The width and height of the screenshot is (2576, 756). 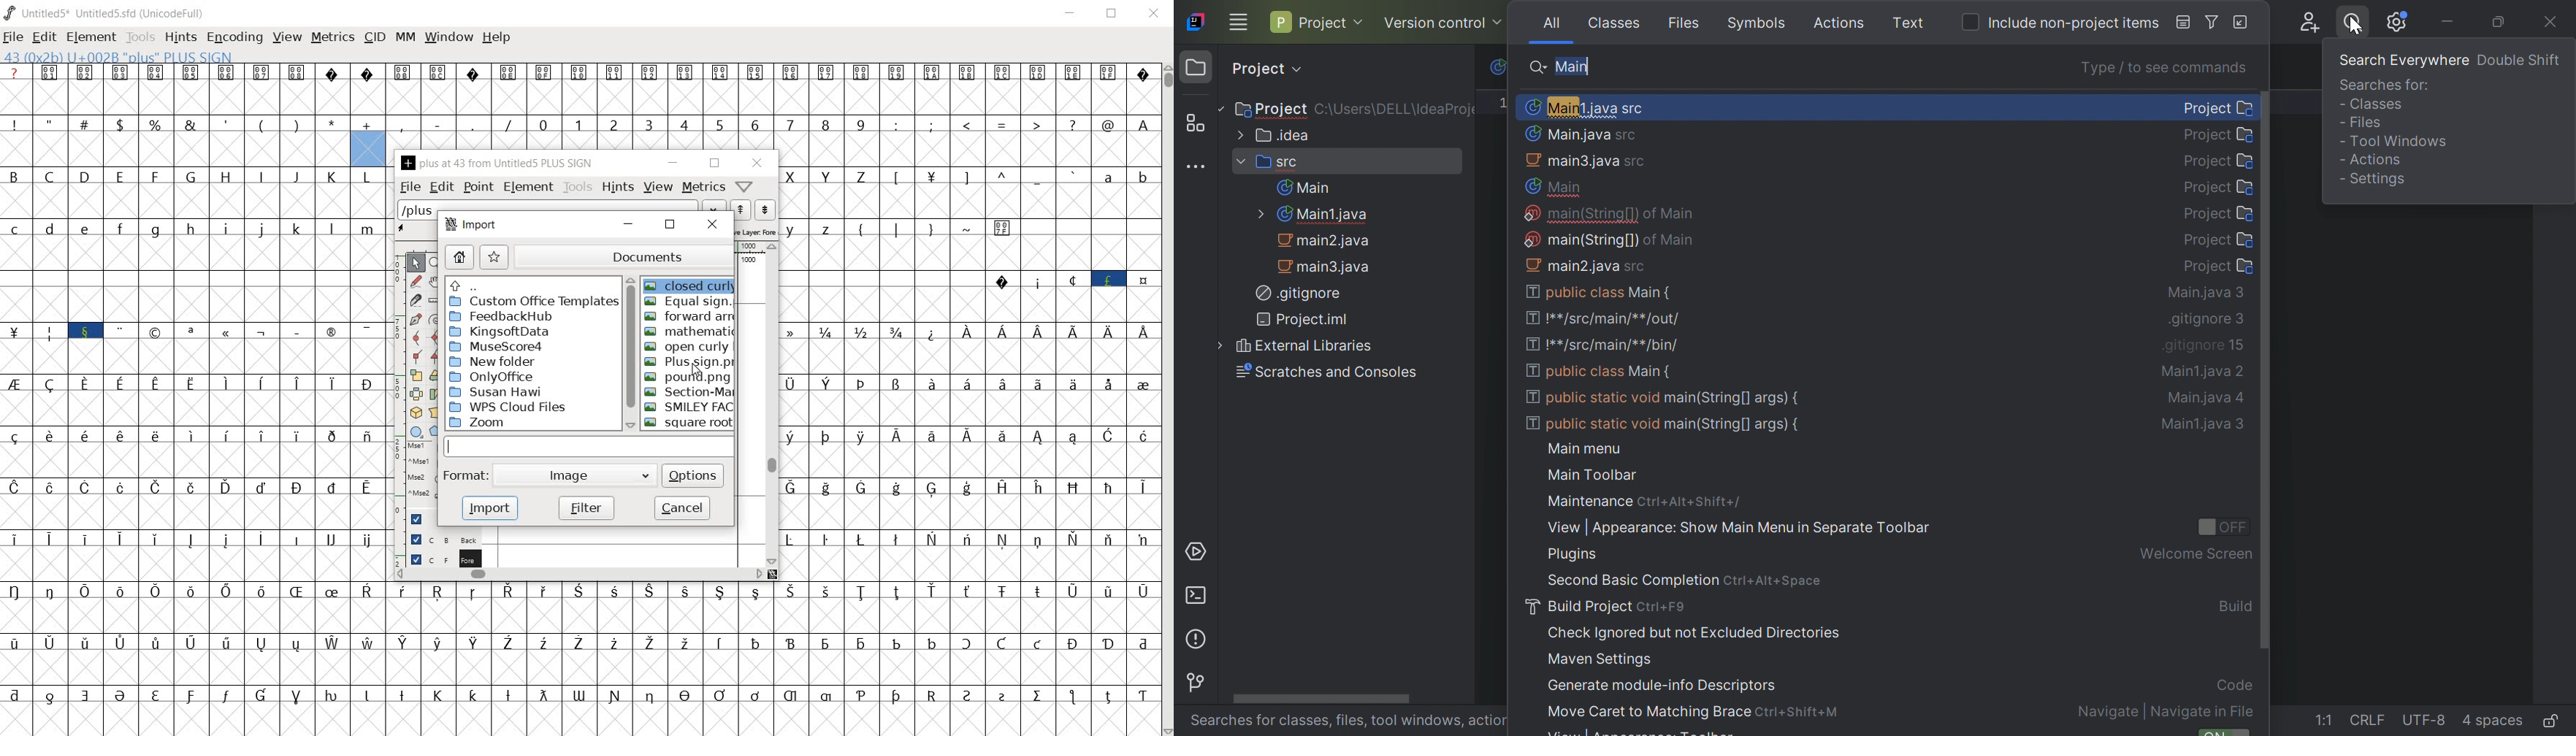 What do you see at coordinates (349, 556) in the screenshot?
I see `` at bounding box center [349, 556].